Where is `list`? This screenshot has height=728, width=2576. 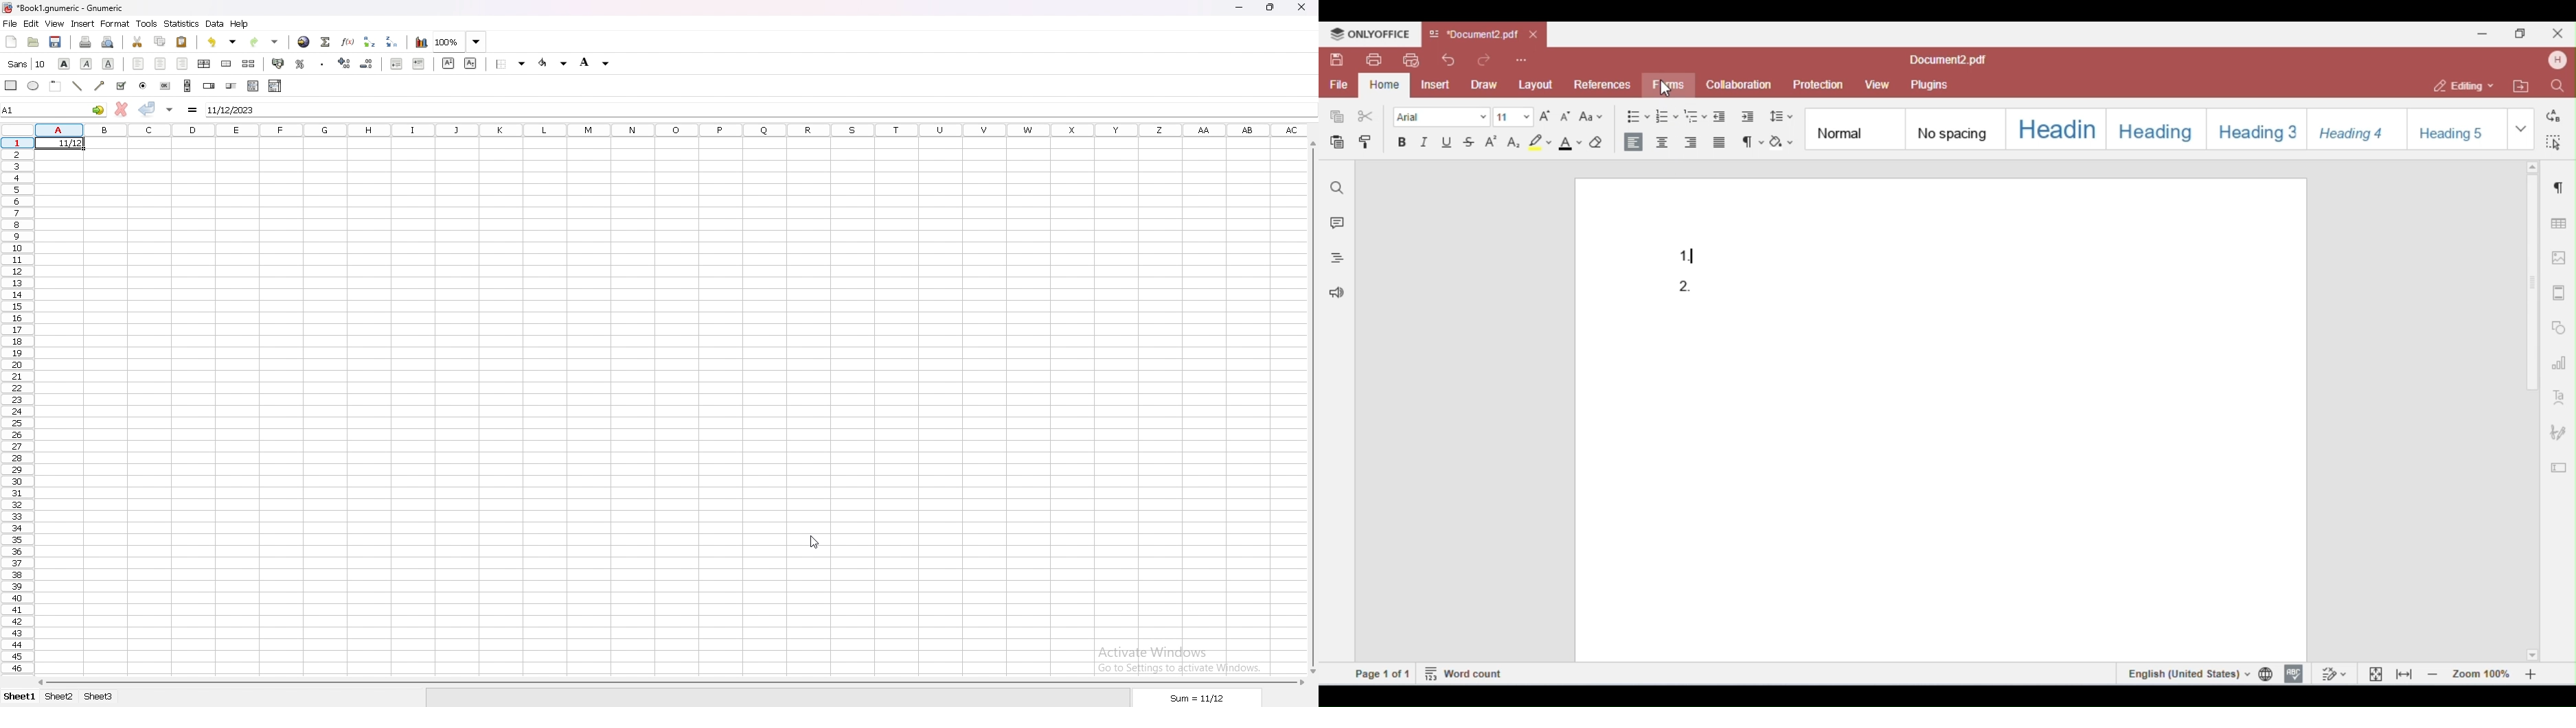
list is located at coordinates (254, 86).